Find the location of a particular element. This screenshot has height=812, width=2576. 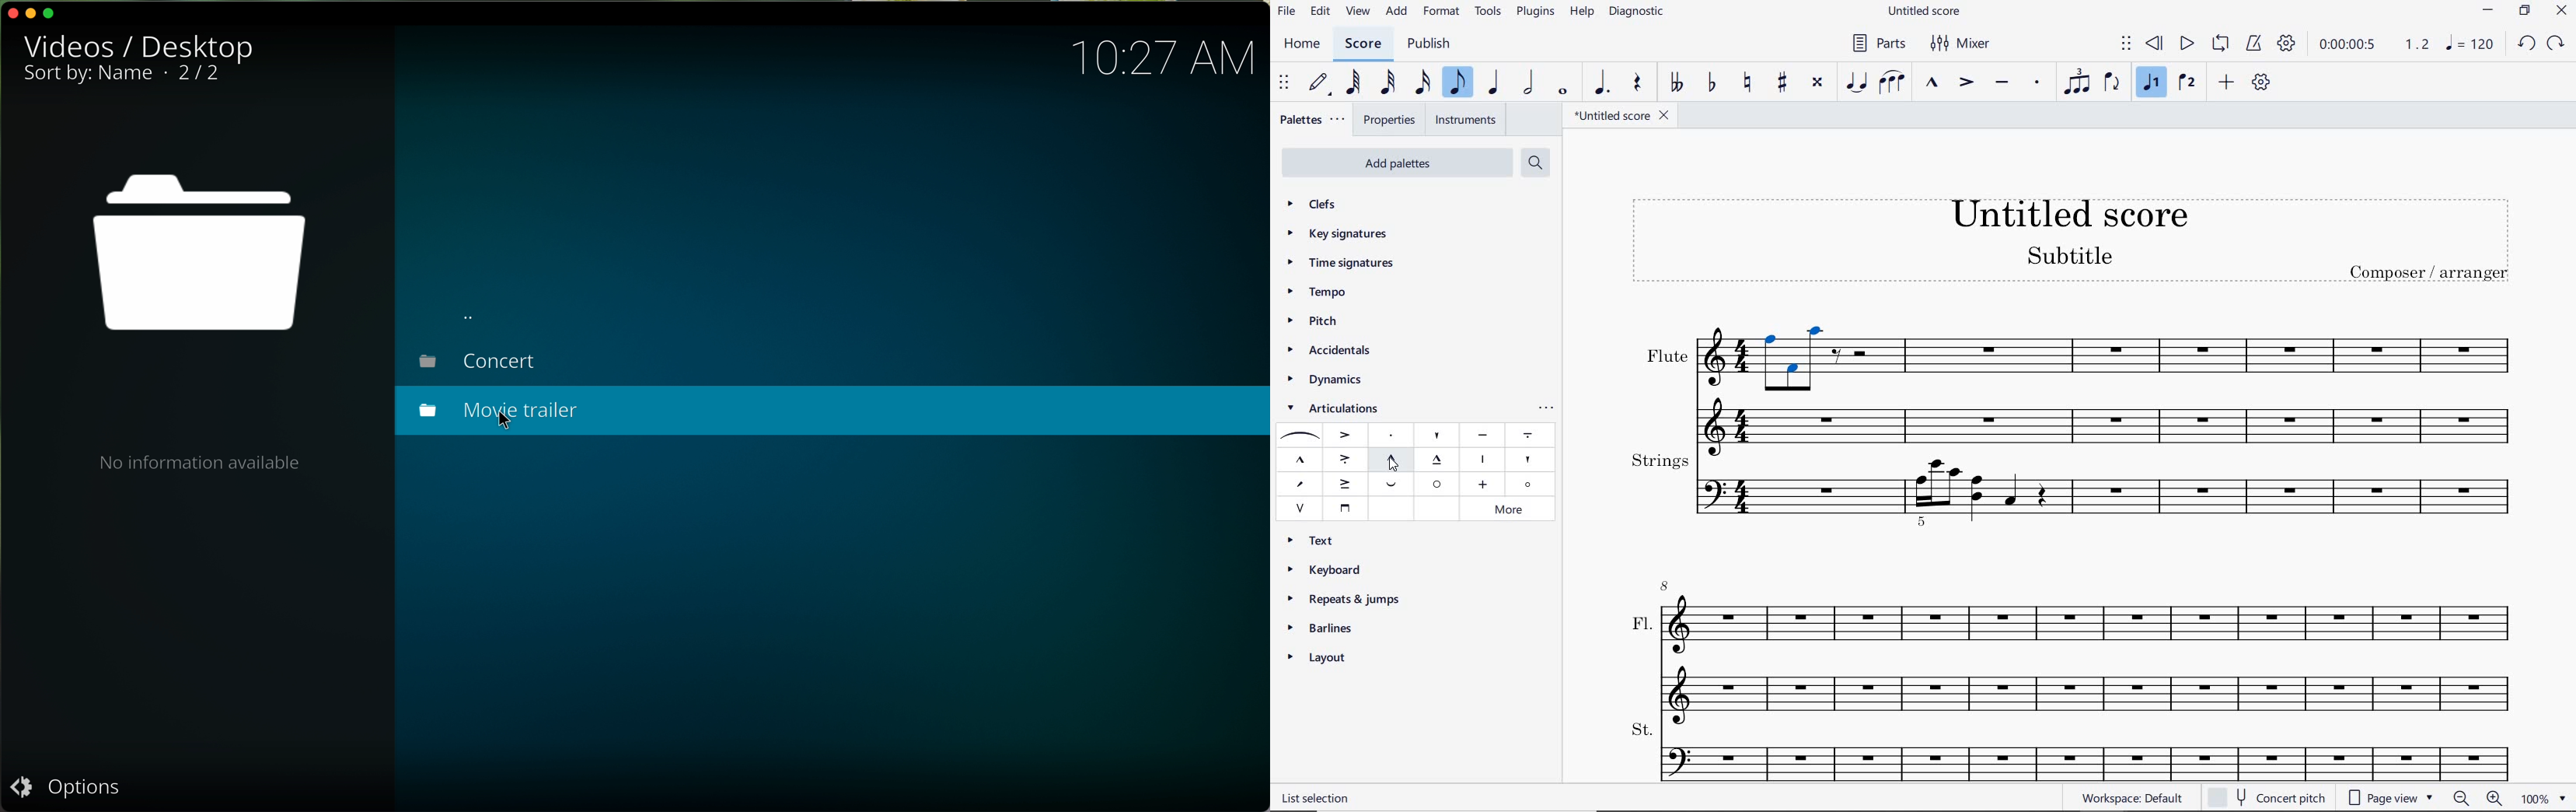

OPEN is located at coordinates (1436, 484).